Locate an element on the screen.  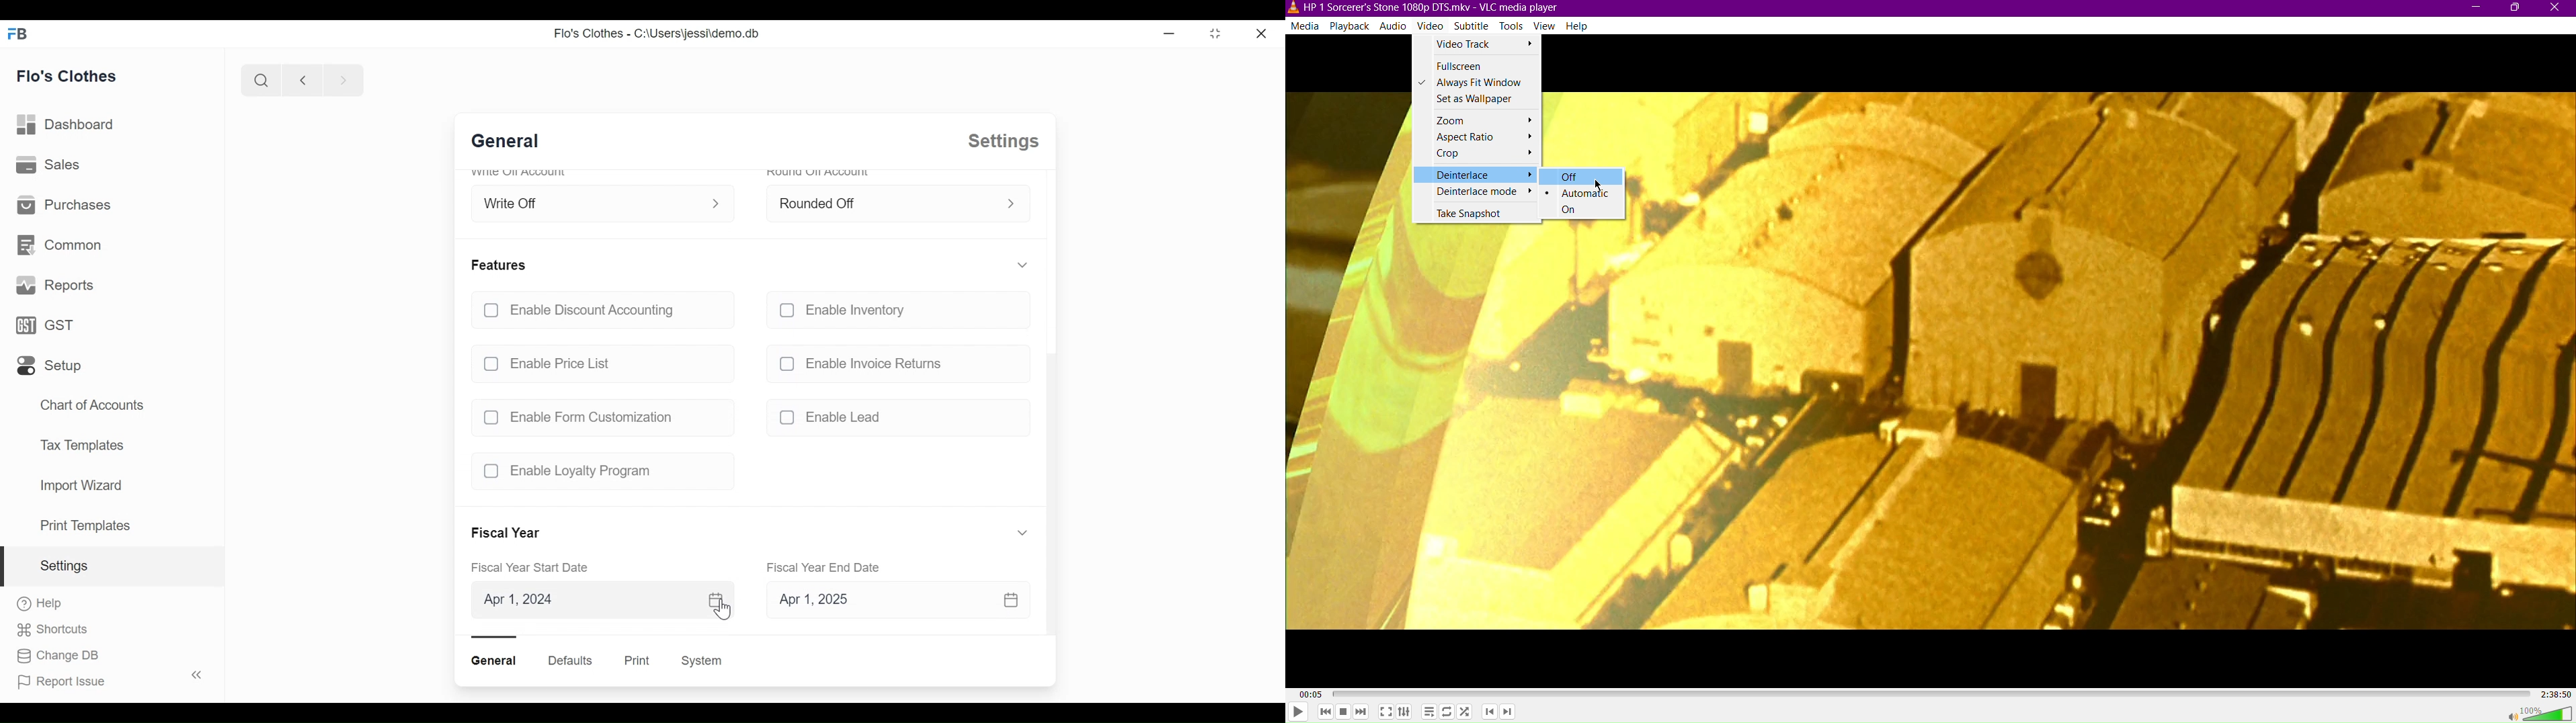
(un)checked Enable Loyalty Program is located at coordinates (597, 471).